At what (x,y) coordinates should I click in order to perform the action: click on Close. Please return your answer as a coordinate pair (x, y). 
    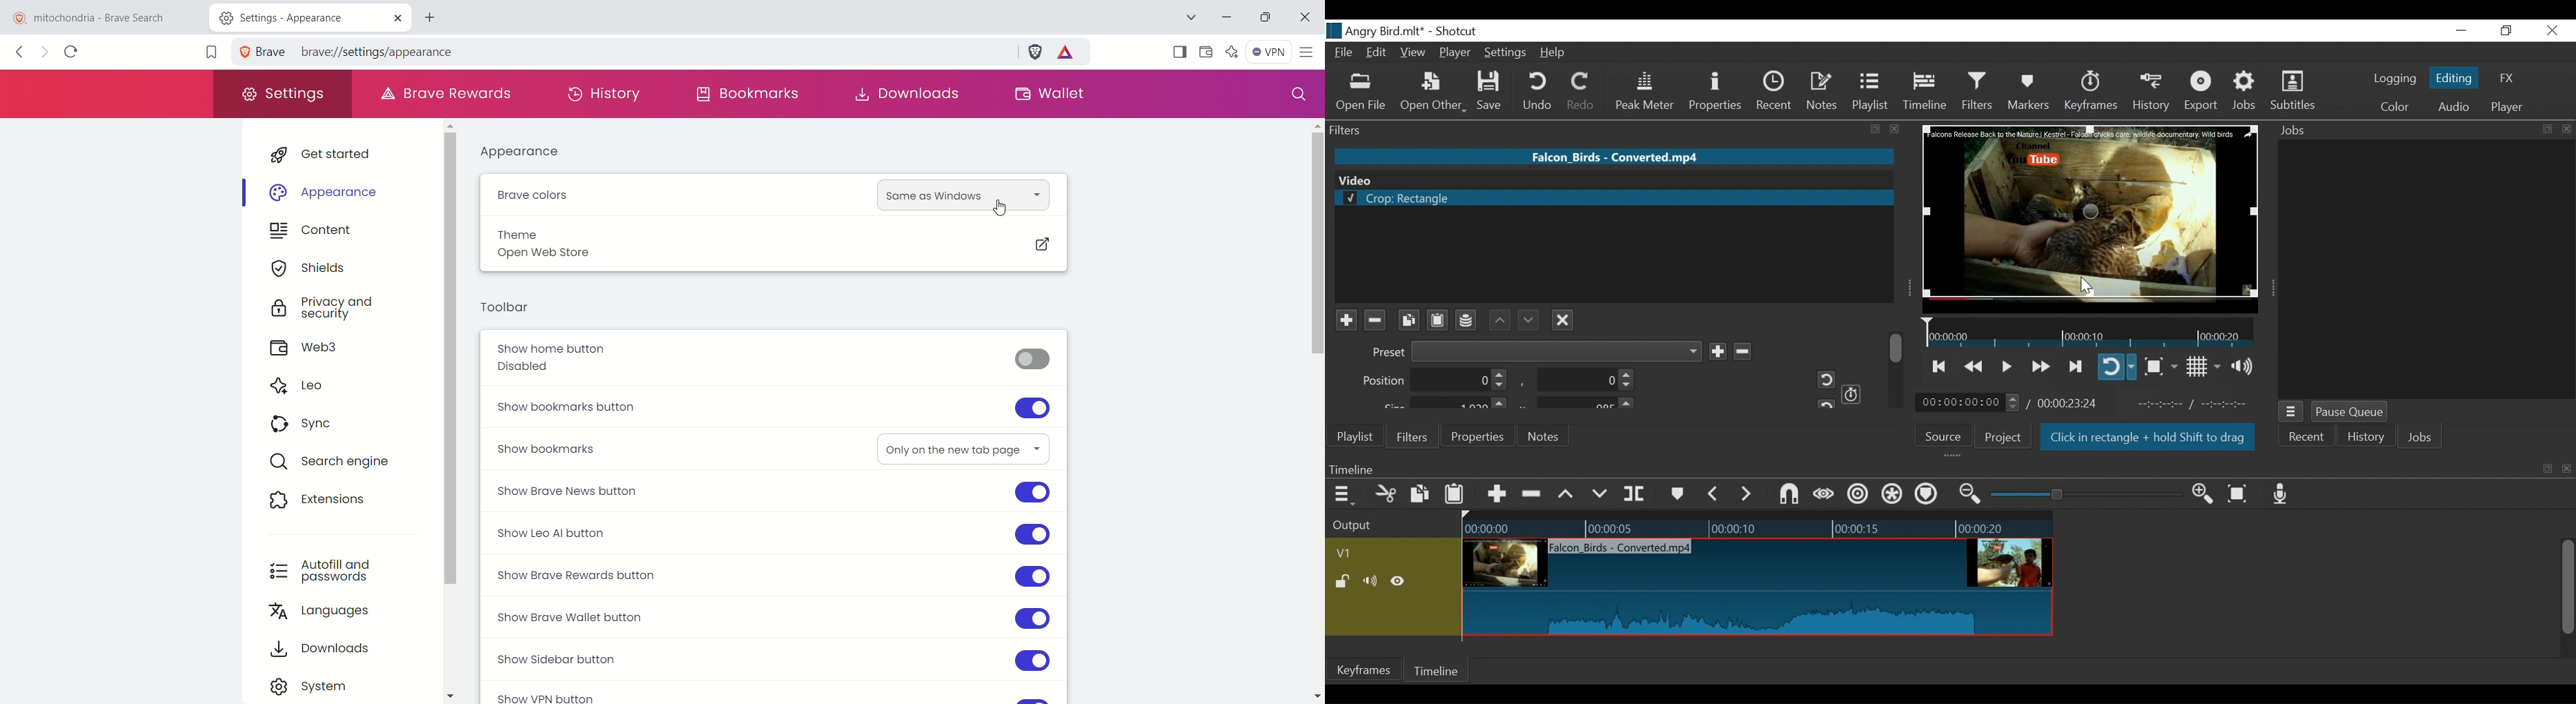
    Looking at the image, I should click on (1563, 318).